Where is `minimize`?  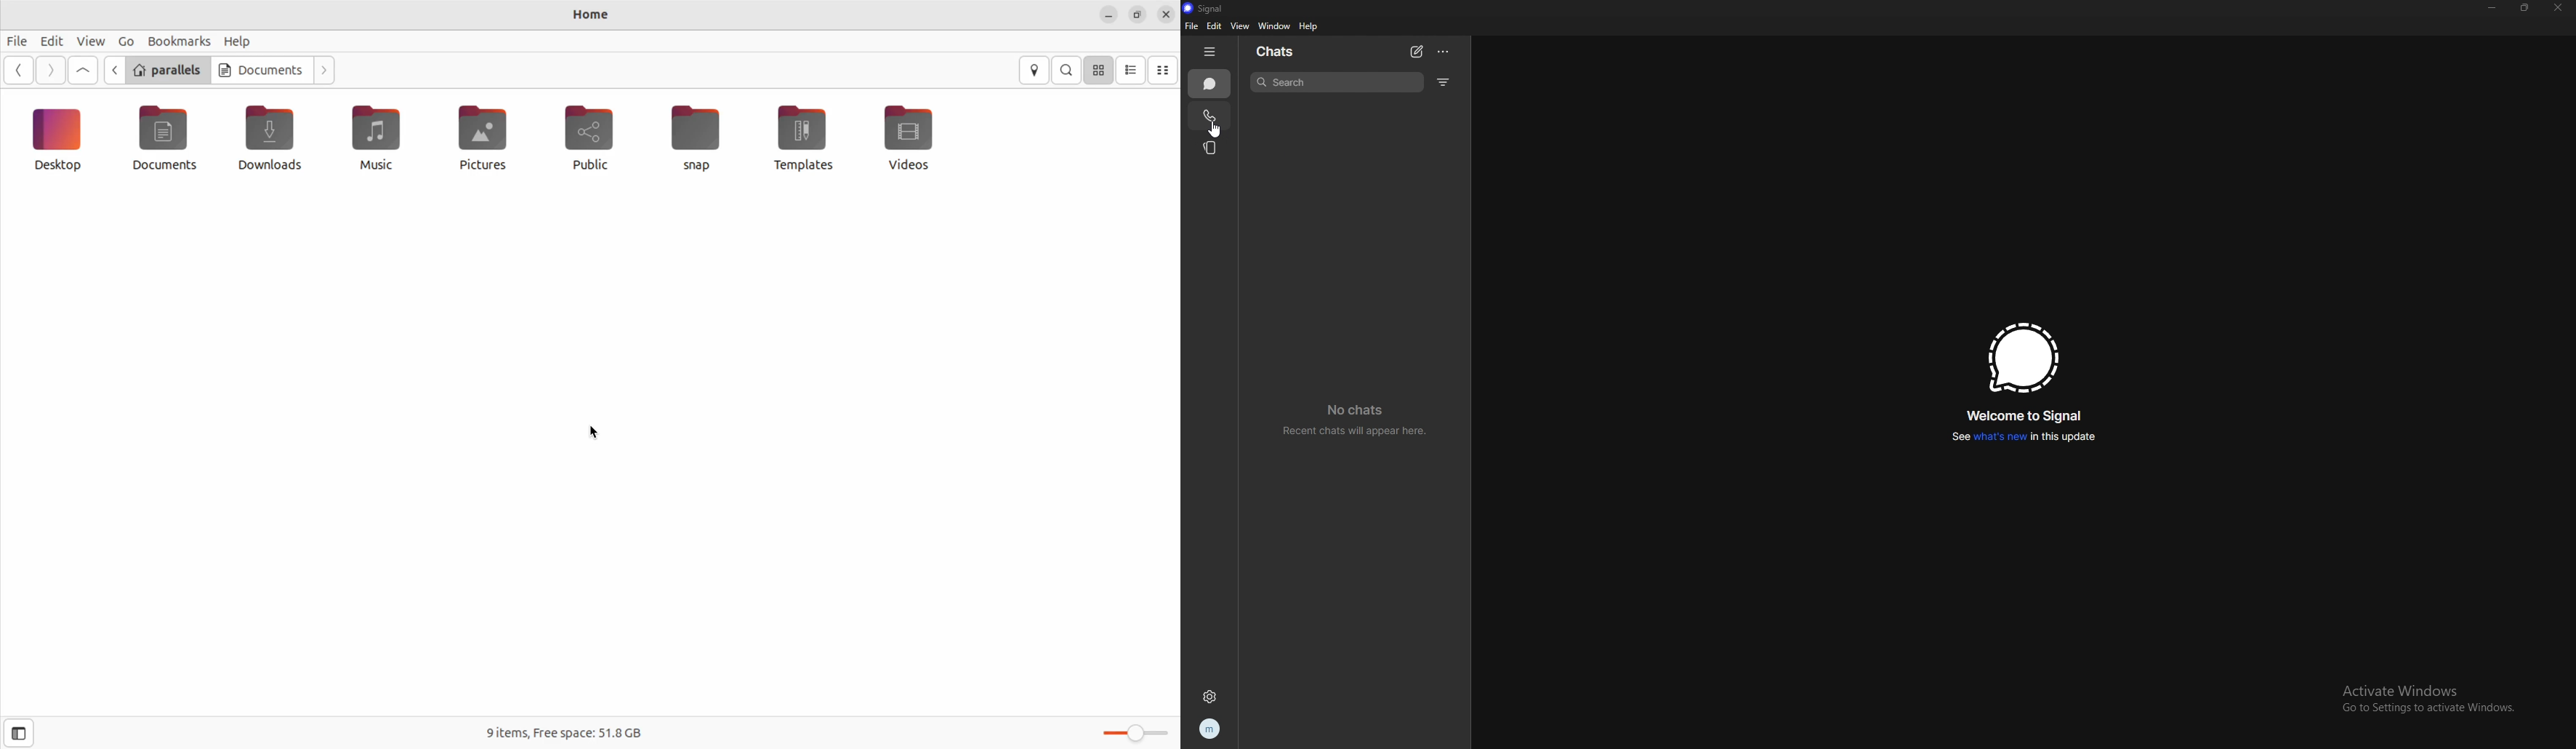
minimize is located at coordinates (2492, 8).